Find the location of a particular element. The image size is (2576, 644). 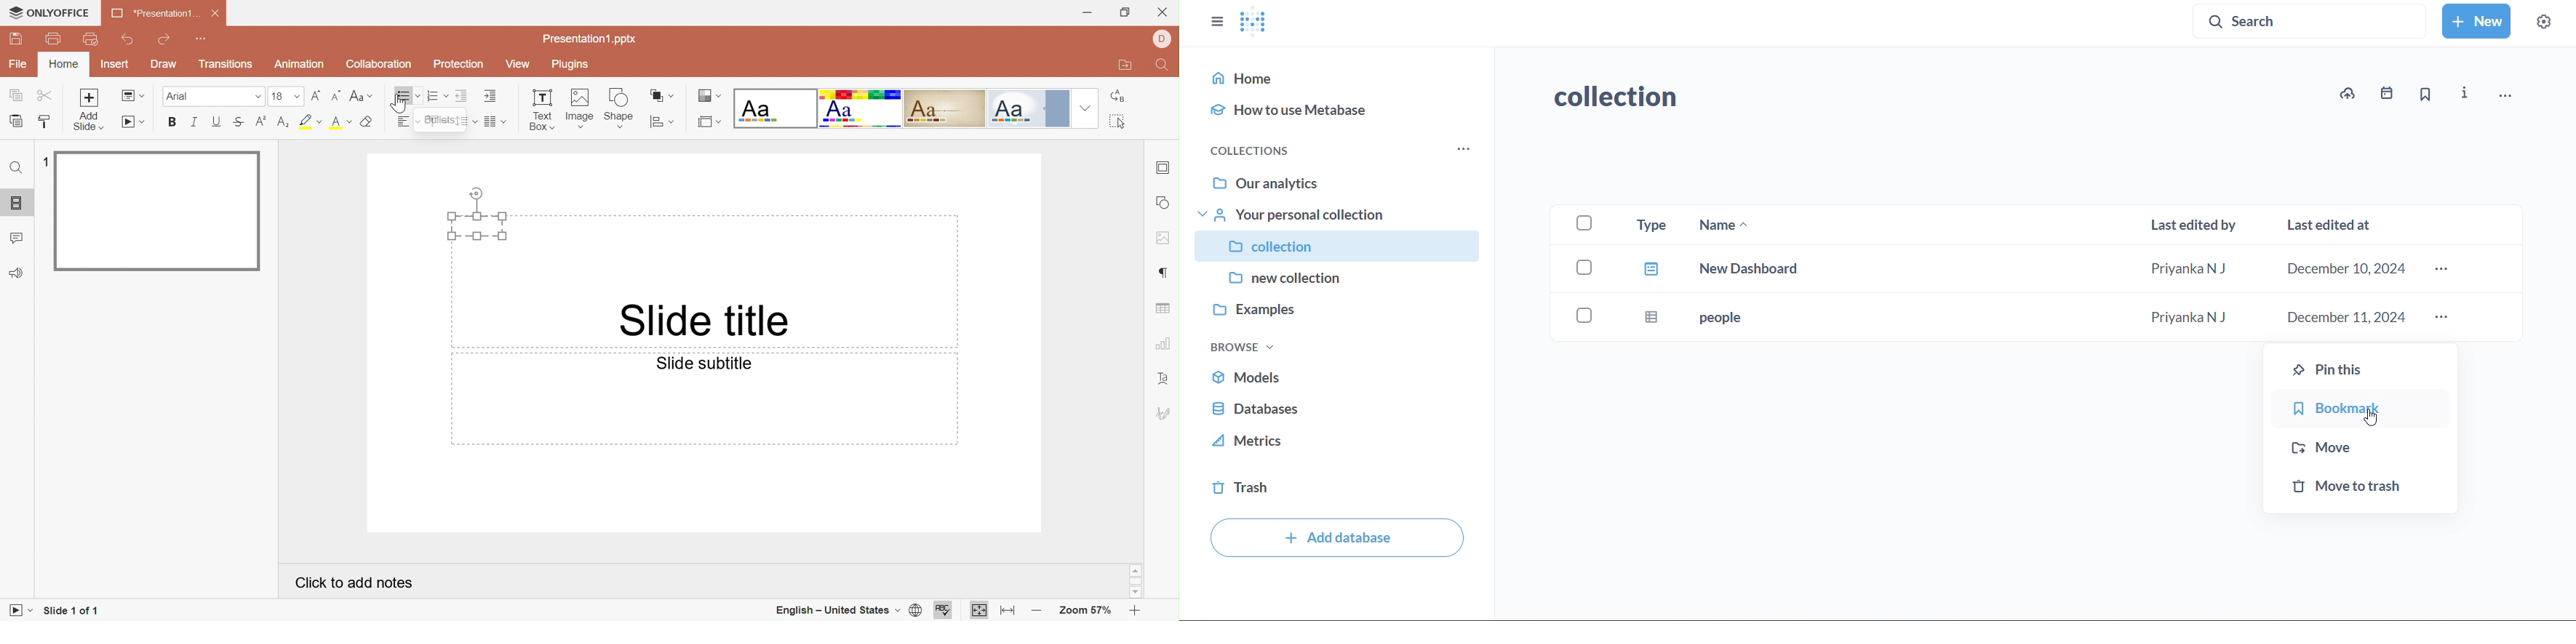

Arrange shape is located at coordinates (663, 95).